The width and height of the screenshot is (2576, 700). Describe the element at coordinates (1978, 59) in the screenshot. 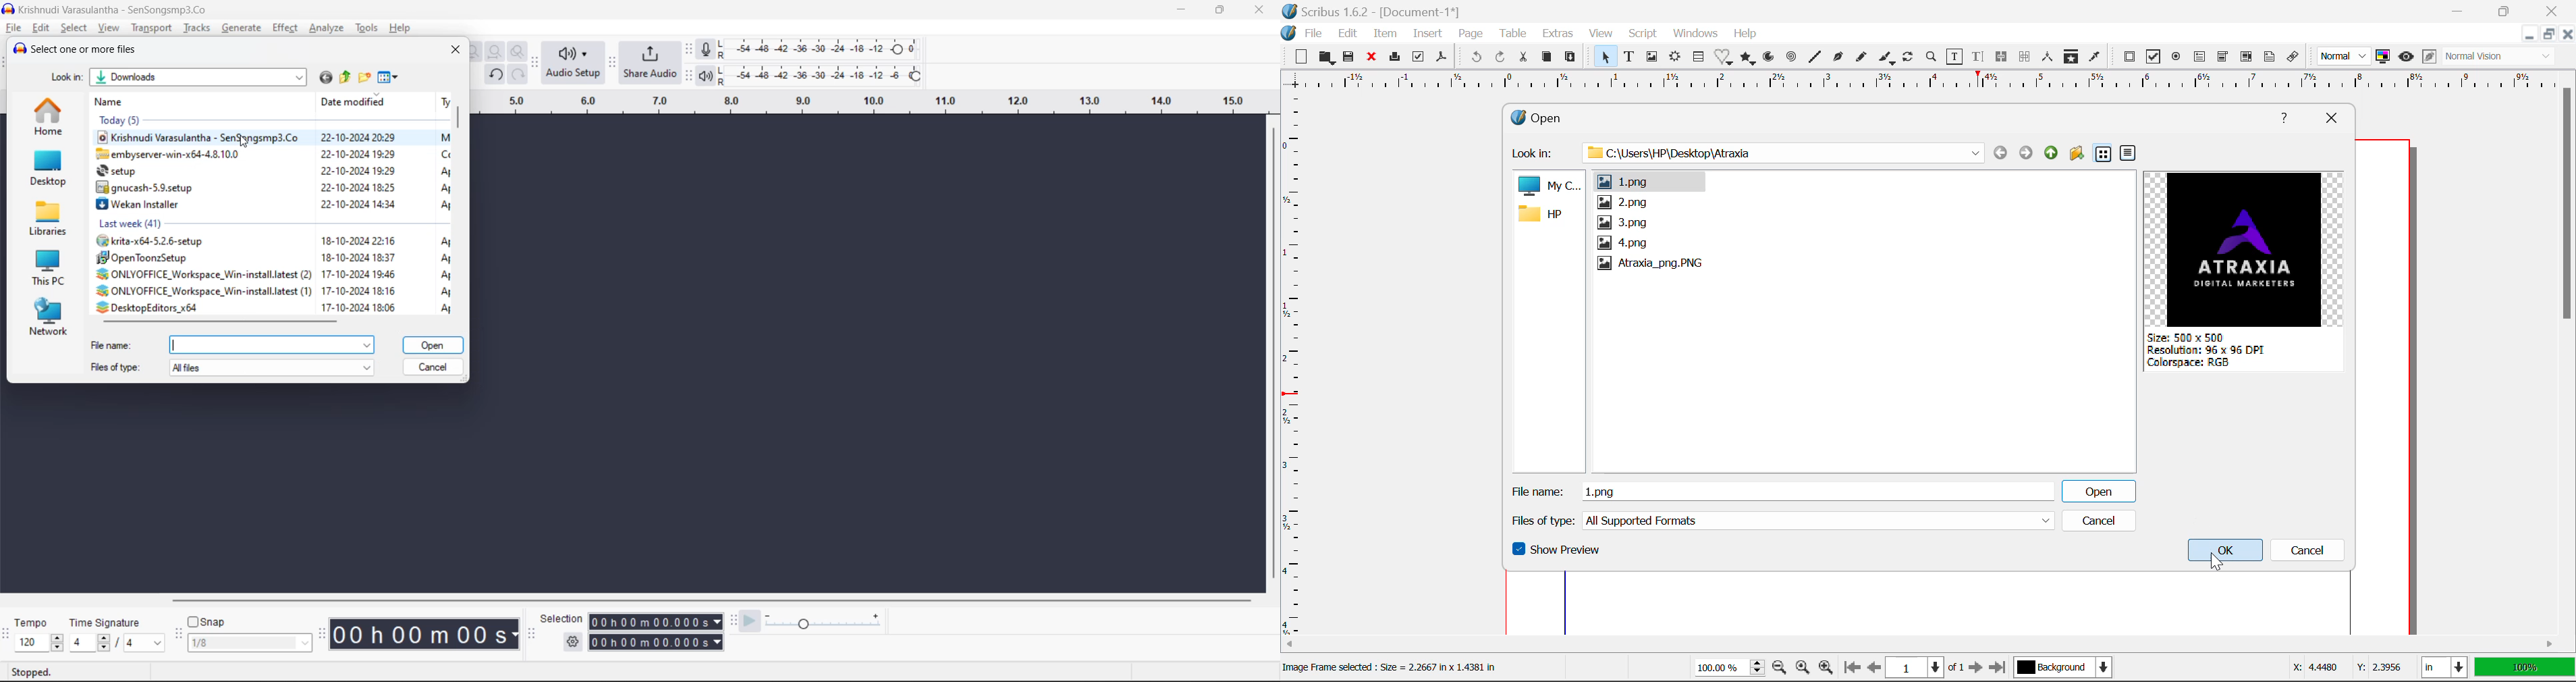

I see `Edit Text in Story Editor` at that location.